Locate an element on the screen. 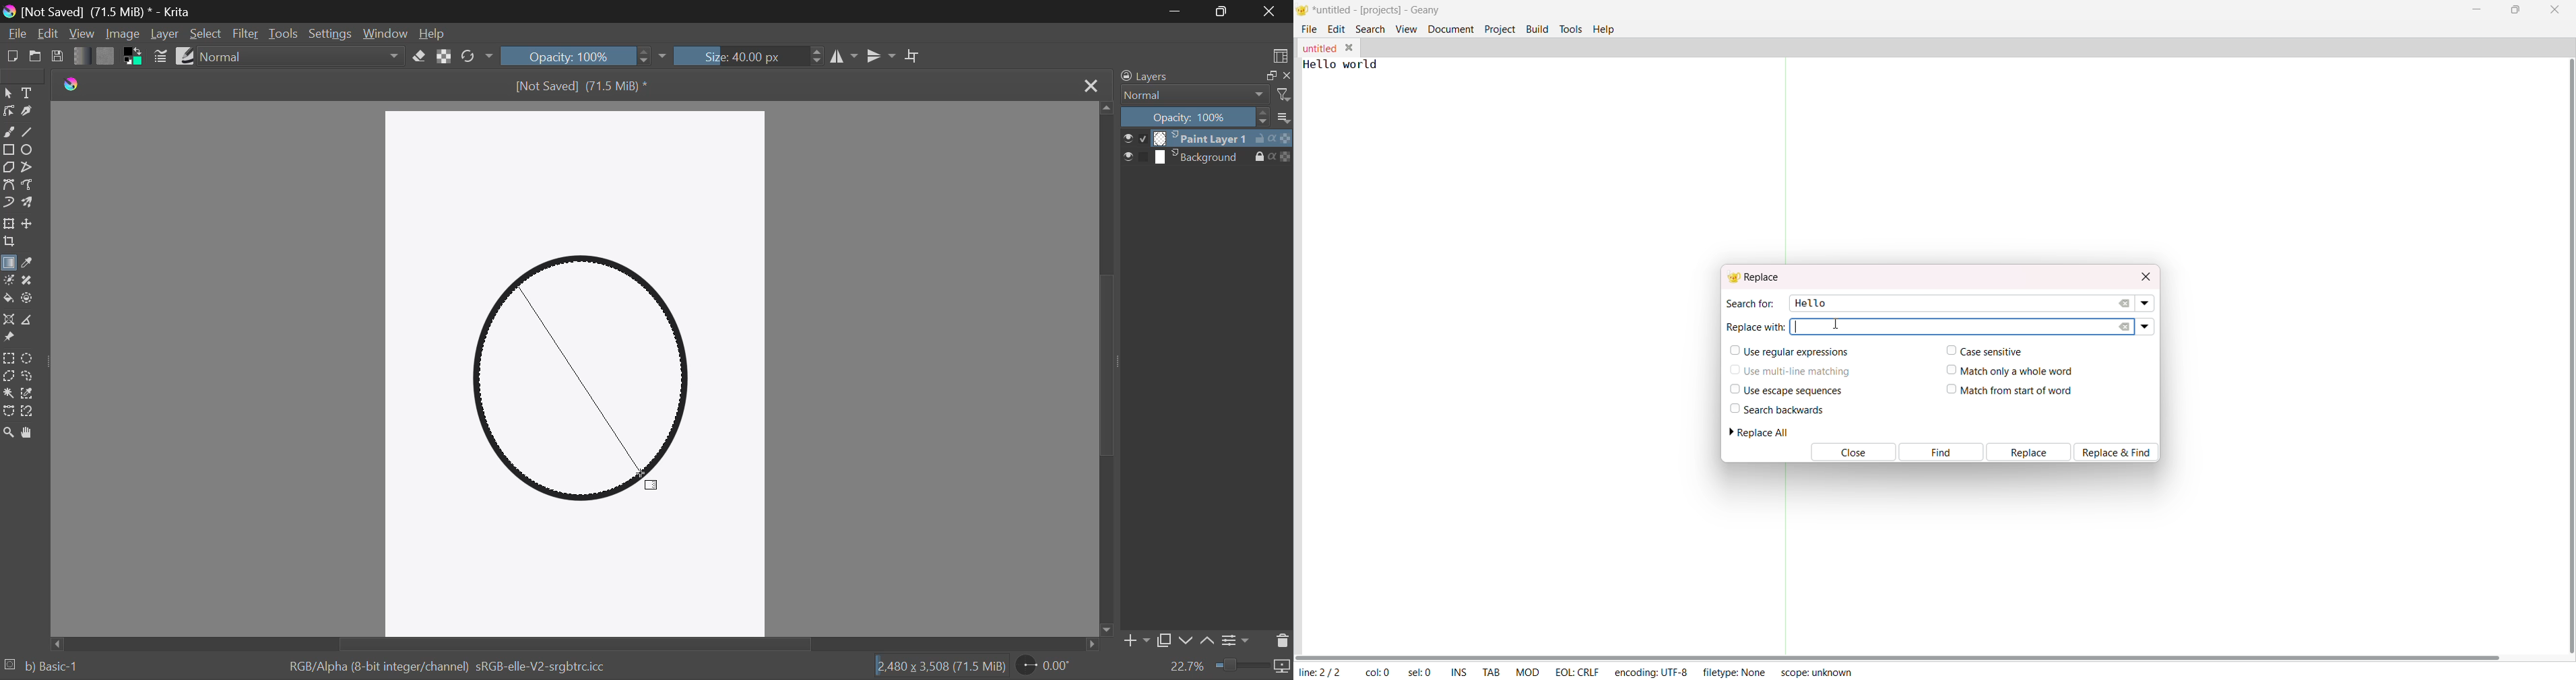 This screenshot has width=2576, height=700. Crop is located at coordinates (9, 243).